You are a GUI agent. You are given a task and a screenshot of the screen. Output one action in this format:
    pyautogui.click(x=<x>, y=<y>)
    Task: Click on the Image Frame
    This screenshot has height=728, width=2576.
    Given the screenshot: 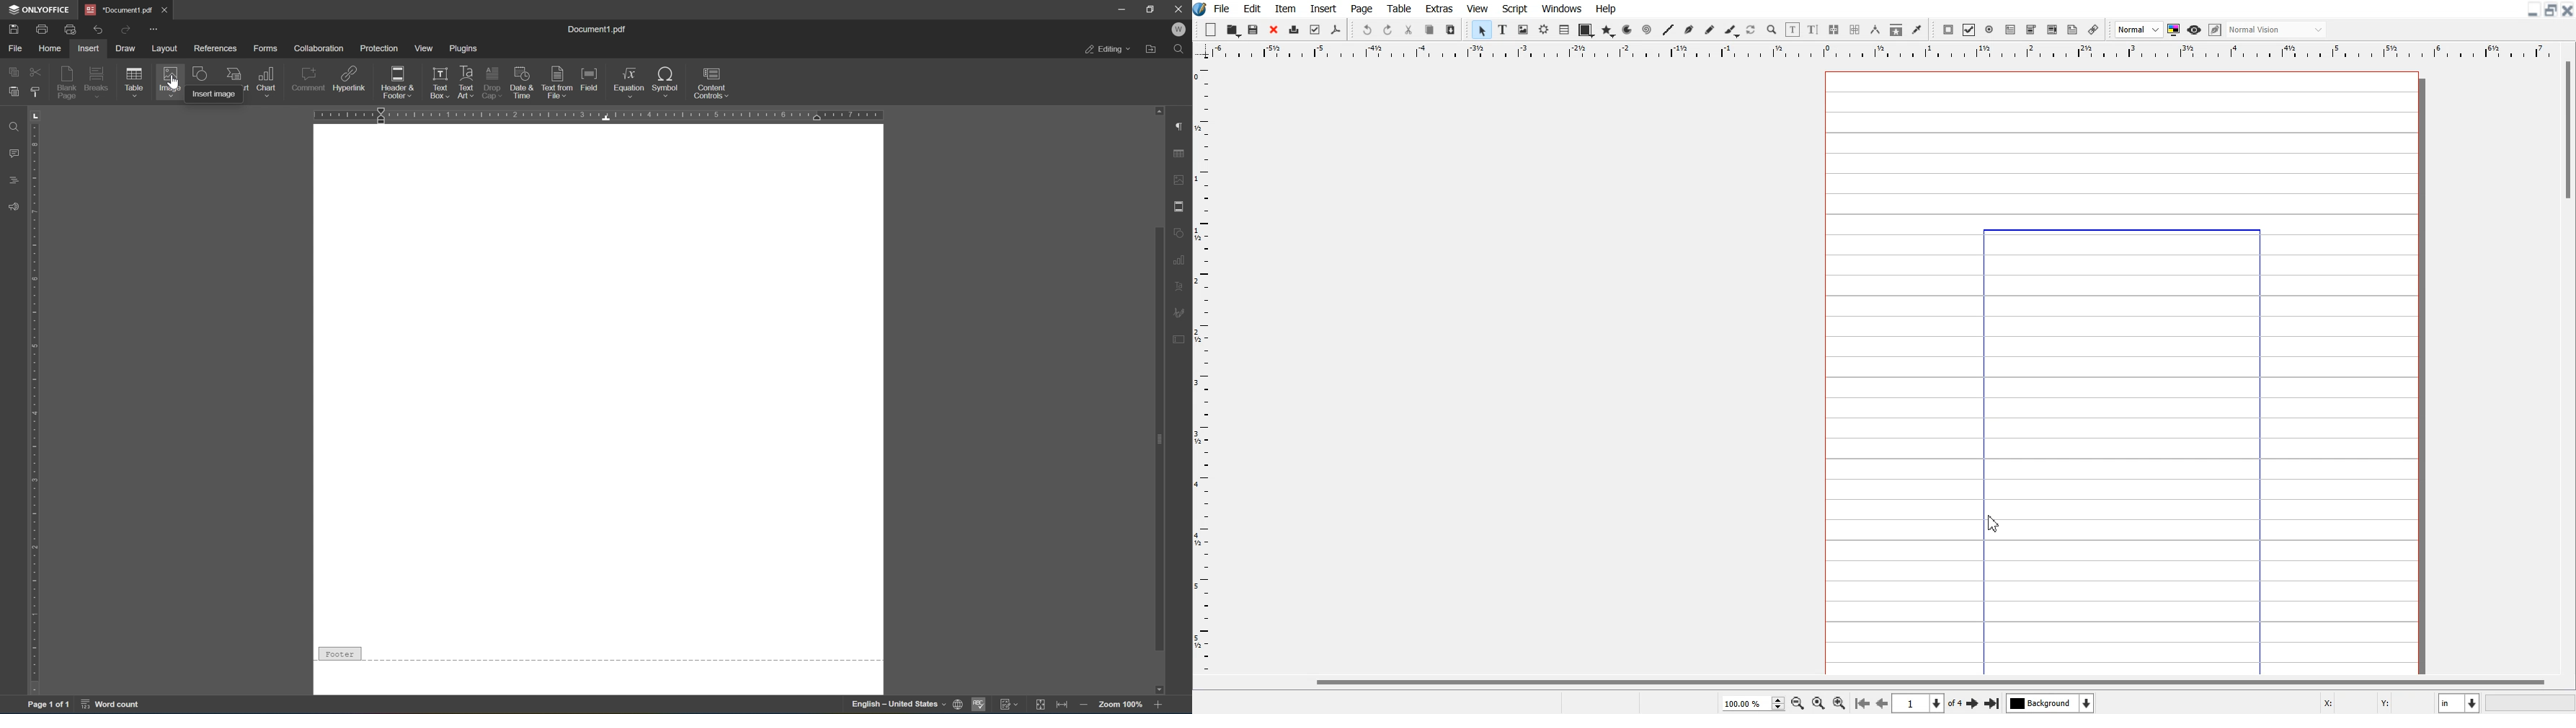 What is the action you would take?
    pyautogui.click(x=1524, y=30)
    